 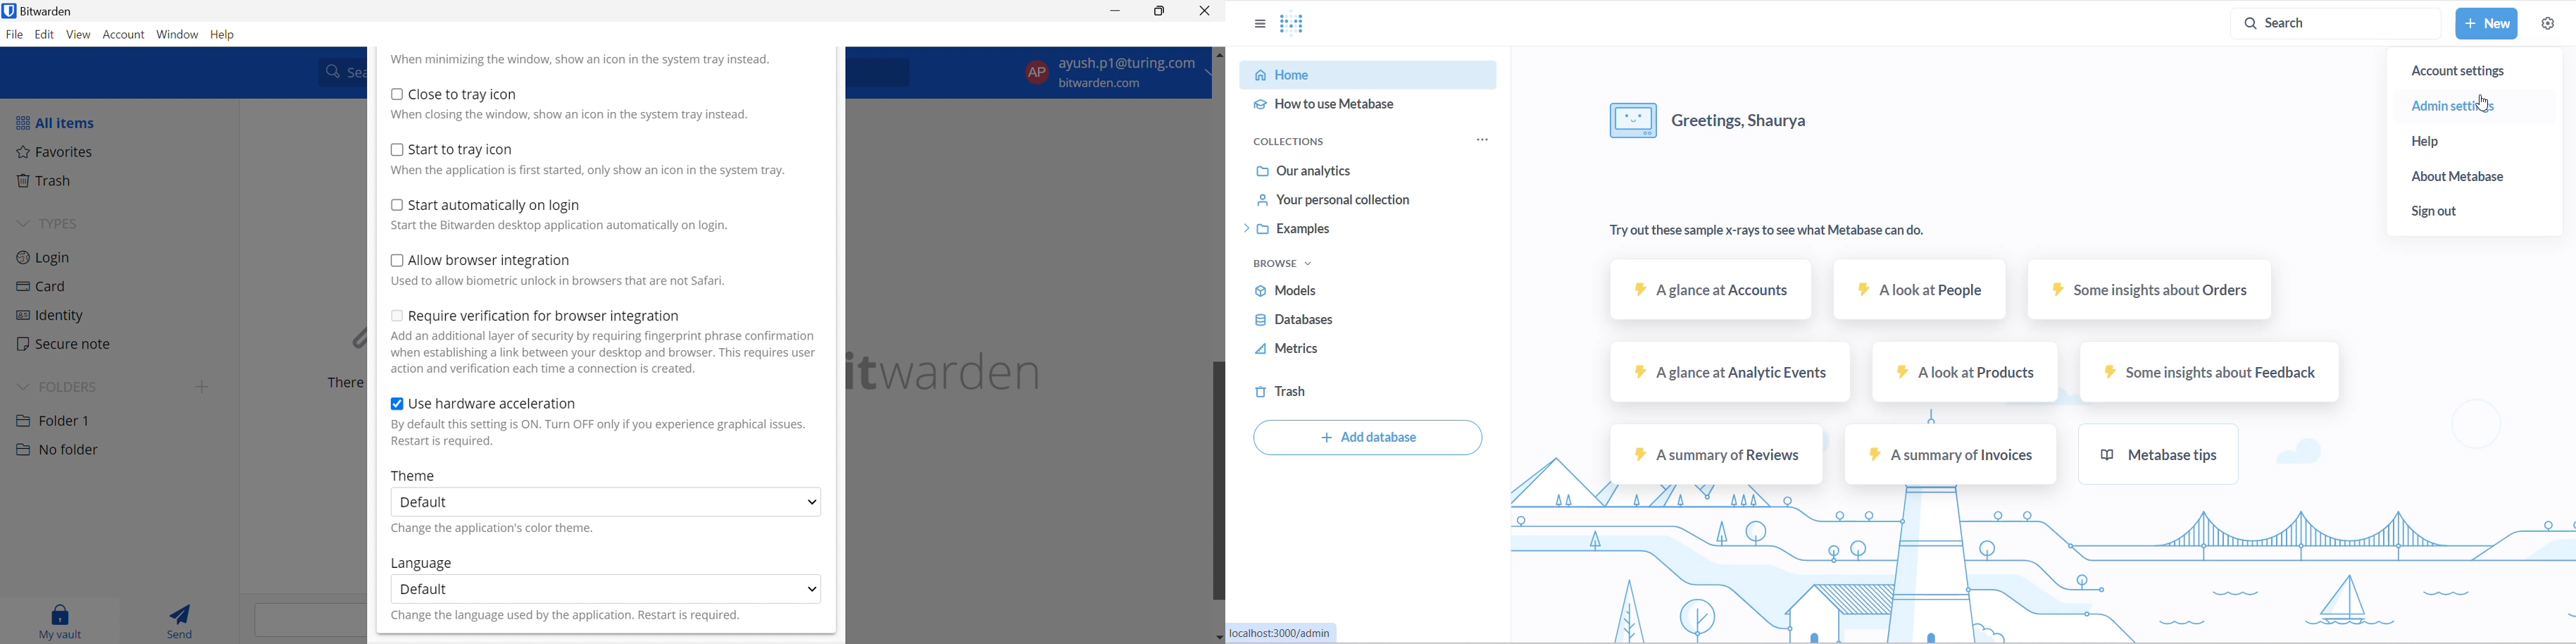 I want to click on Drop Down, so click(x=812, y=503).